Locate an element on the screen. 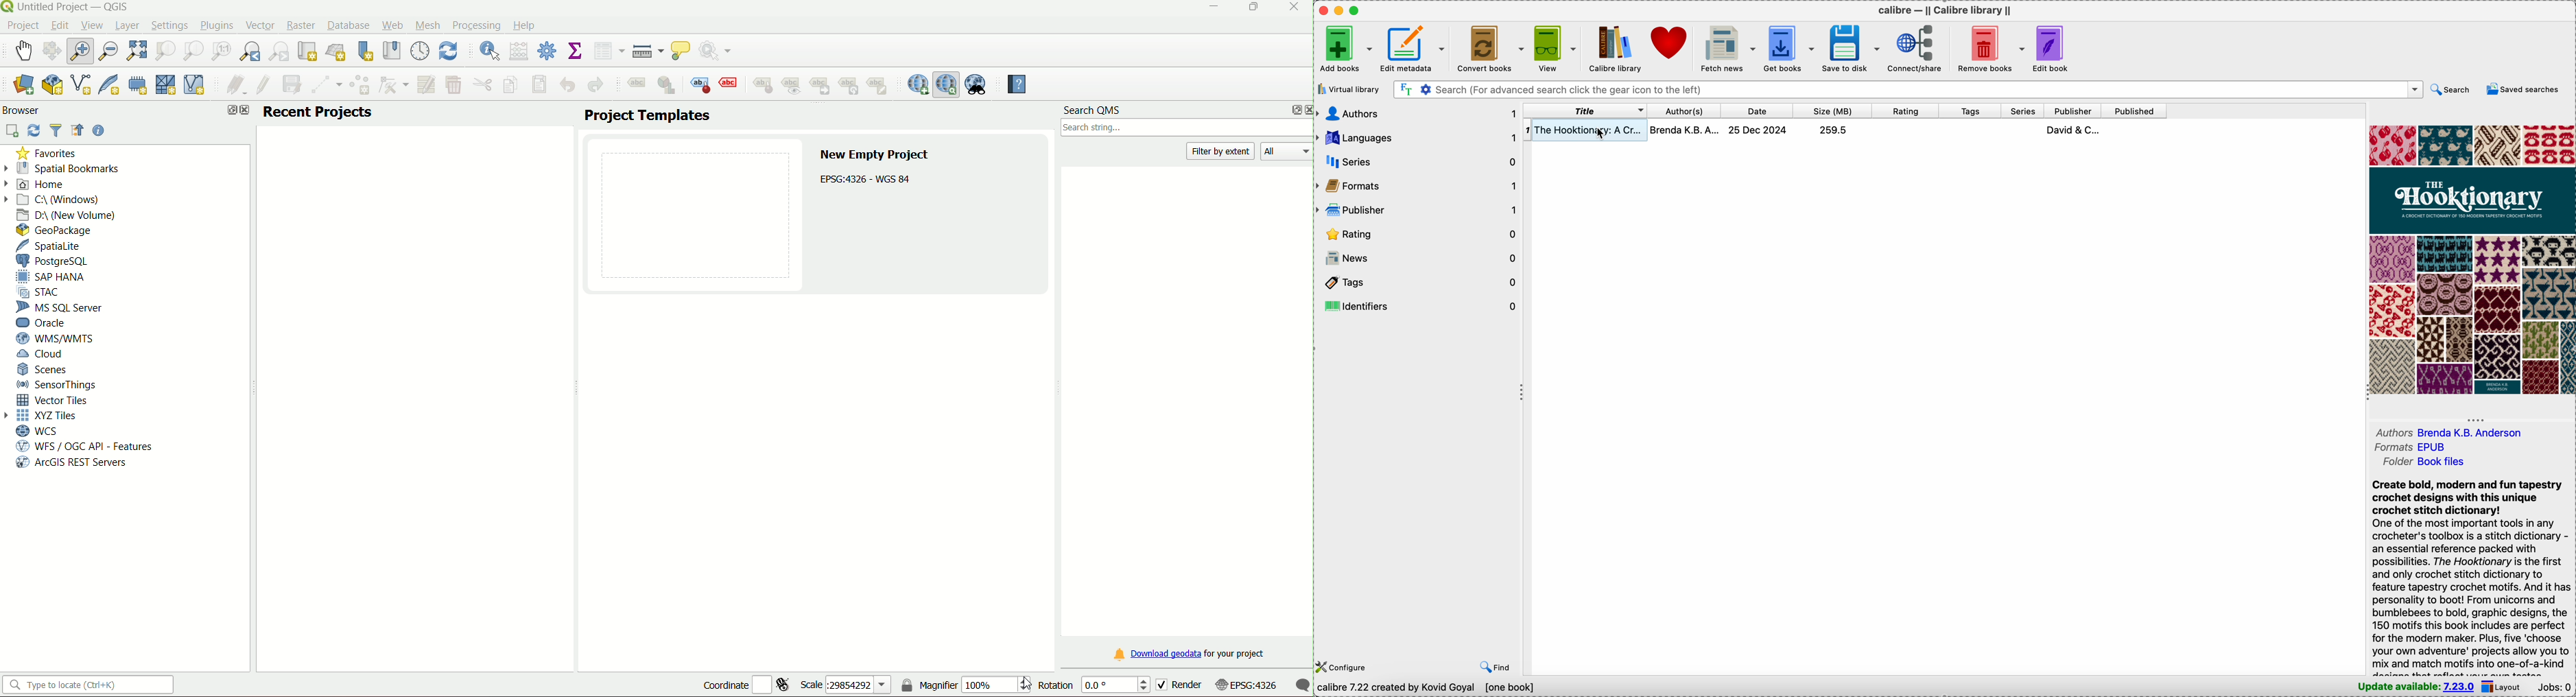 The image size is (2576, 700). zoom to selection is located at coordinates (166, 50).